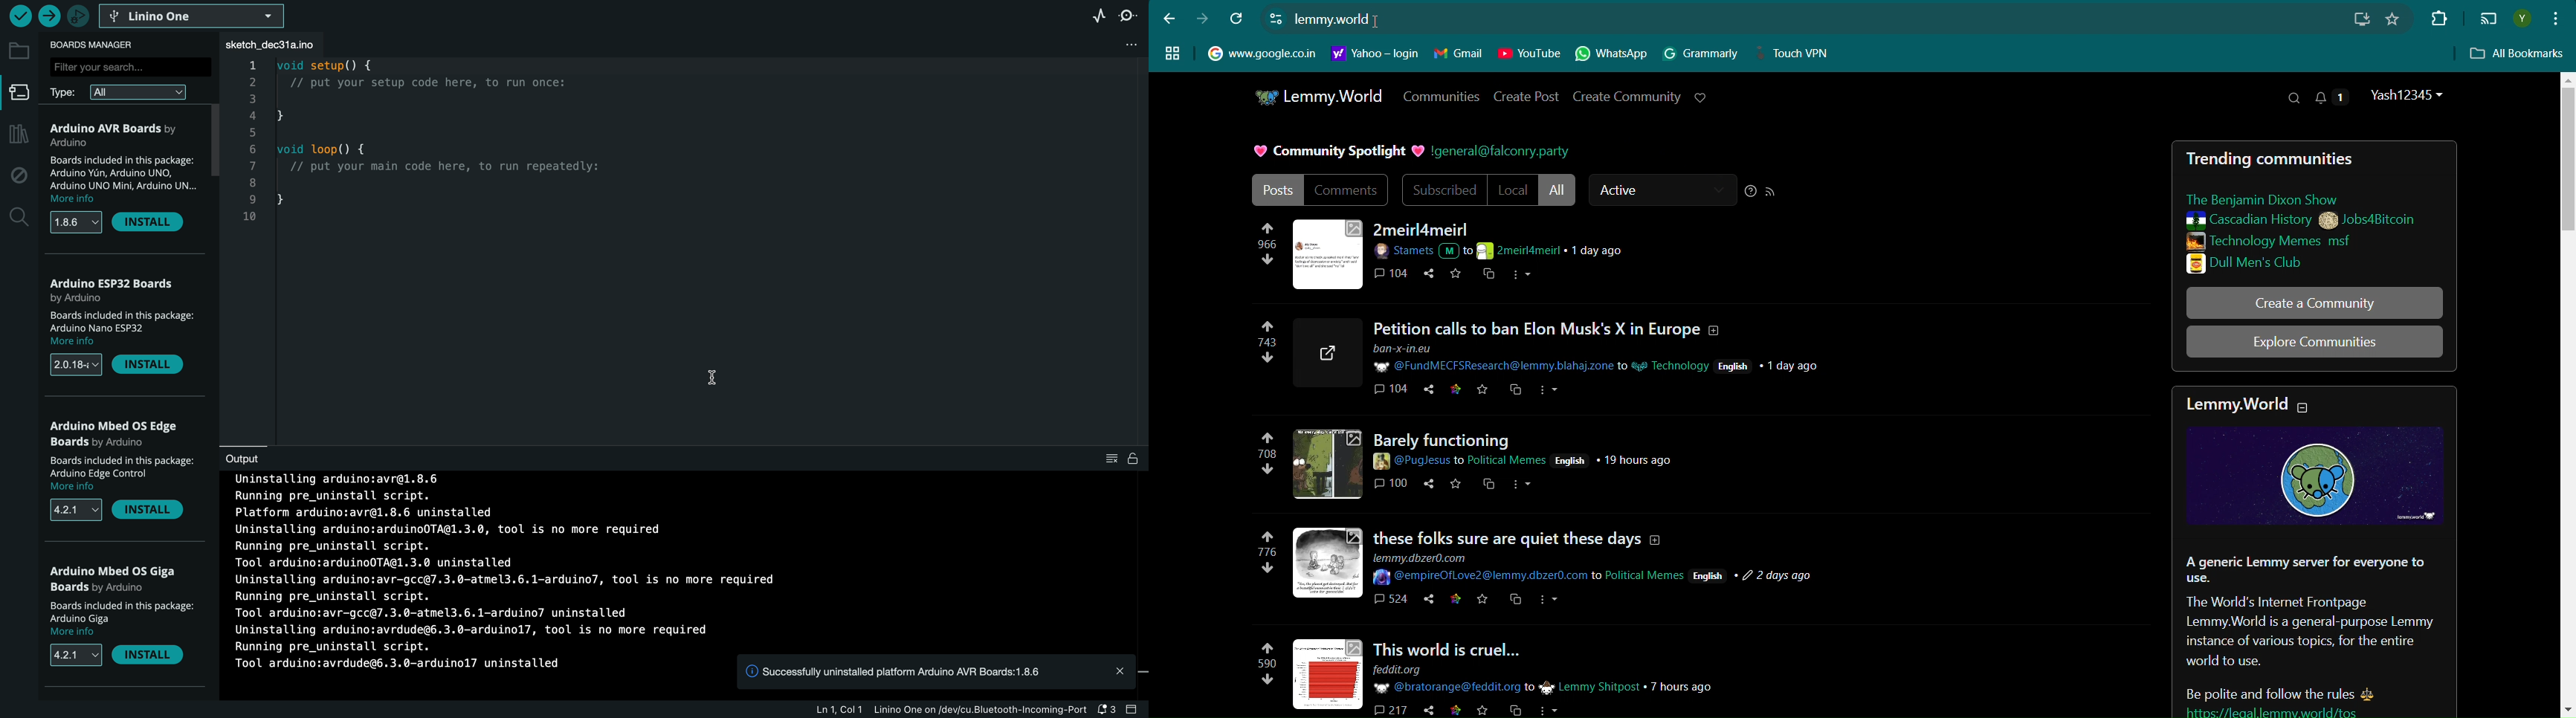 The image size is (2576, 728). What do you see at coordinates (1554, 330) in the screenshot?
I see `Petition calls to ban Elon Musk's X in Europe` at bounding box center [1554, 330].